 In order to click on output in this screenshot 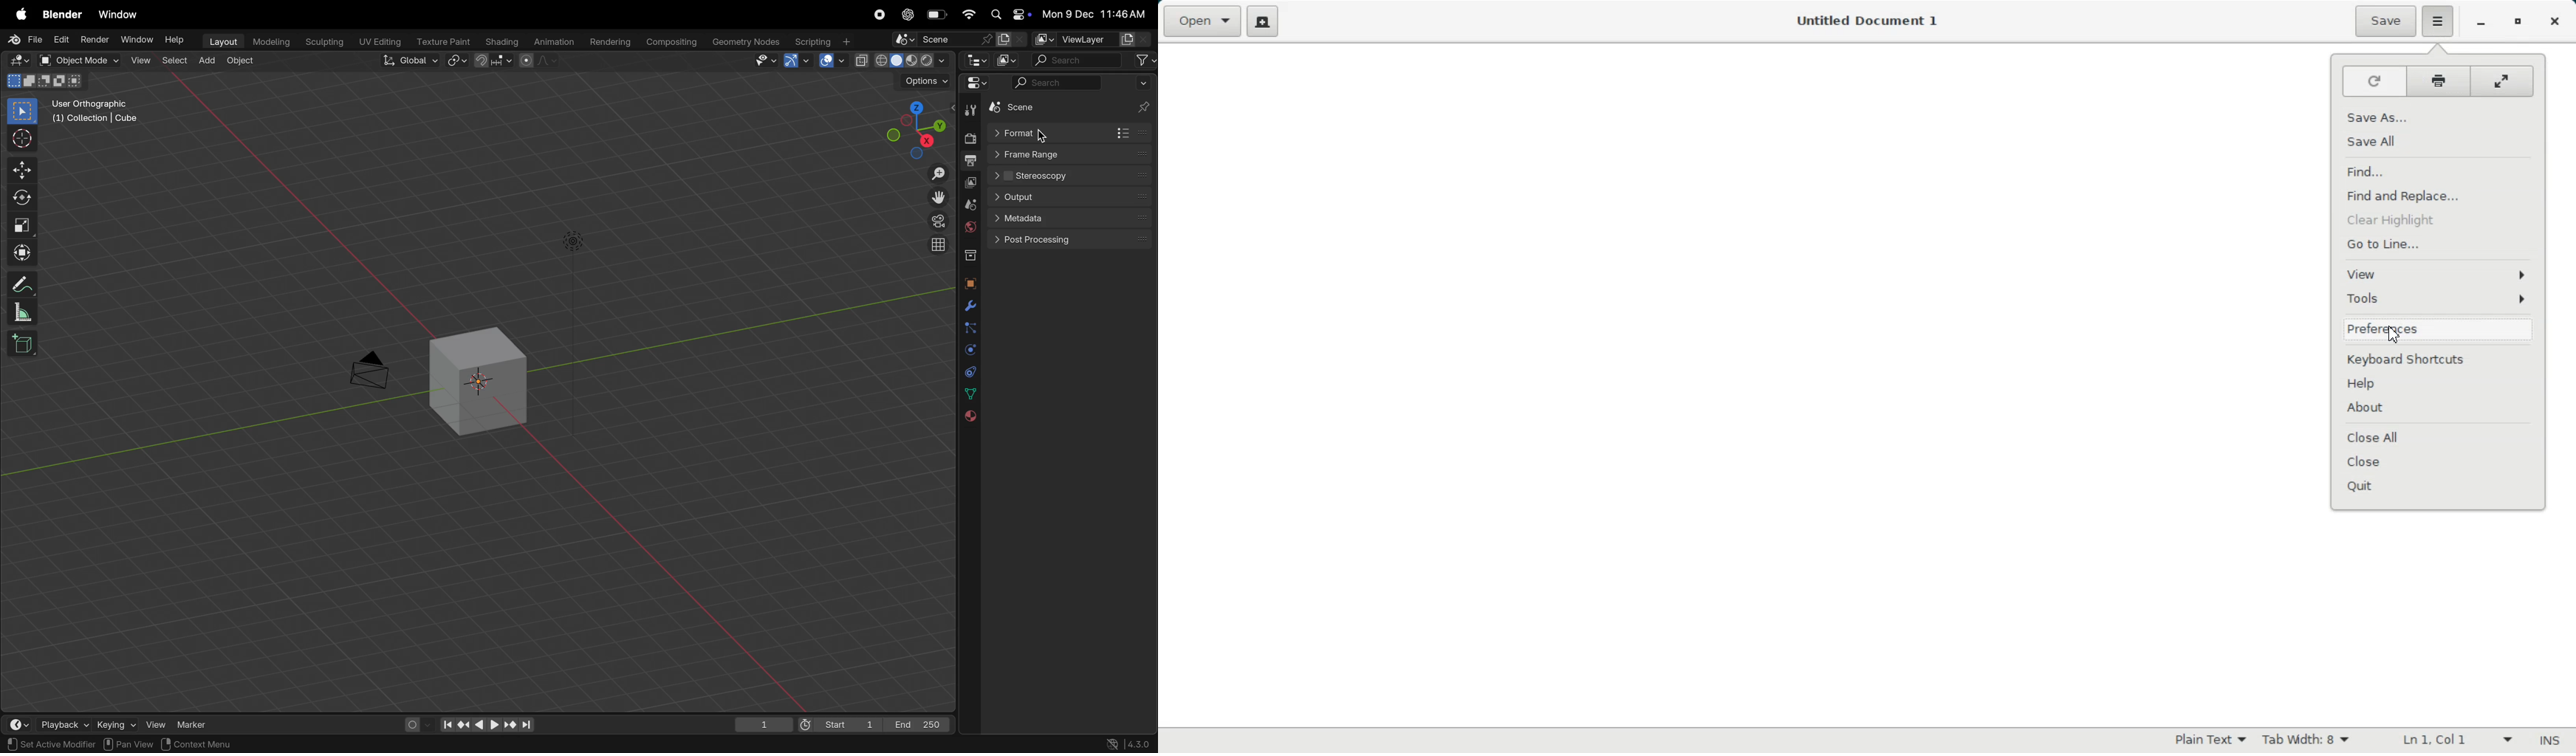, I will do `click(1074, 197)`.